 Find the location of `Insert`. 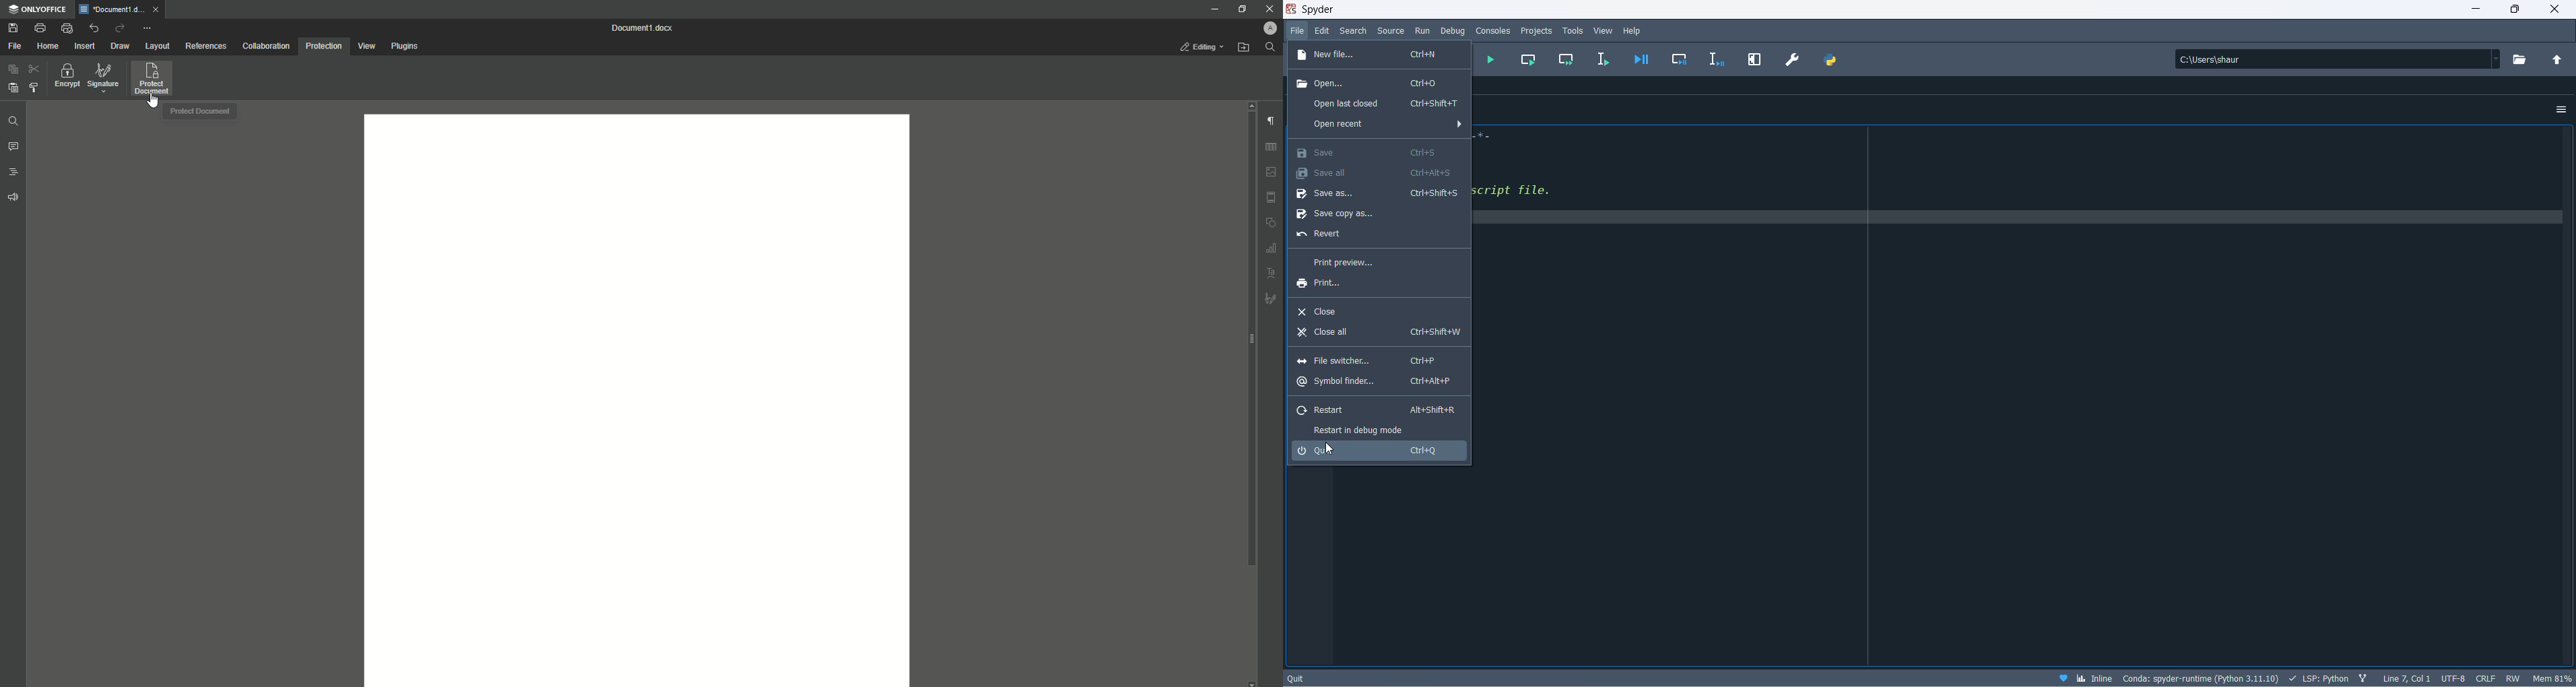

Insert is located at coordinates (83, 45).